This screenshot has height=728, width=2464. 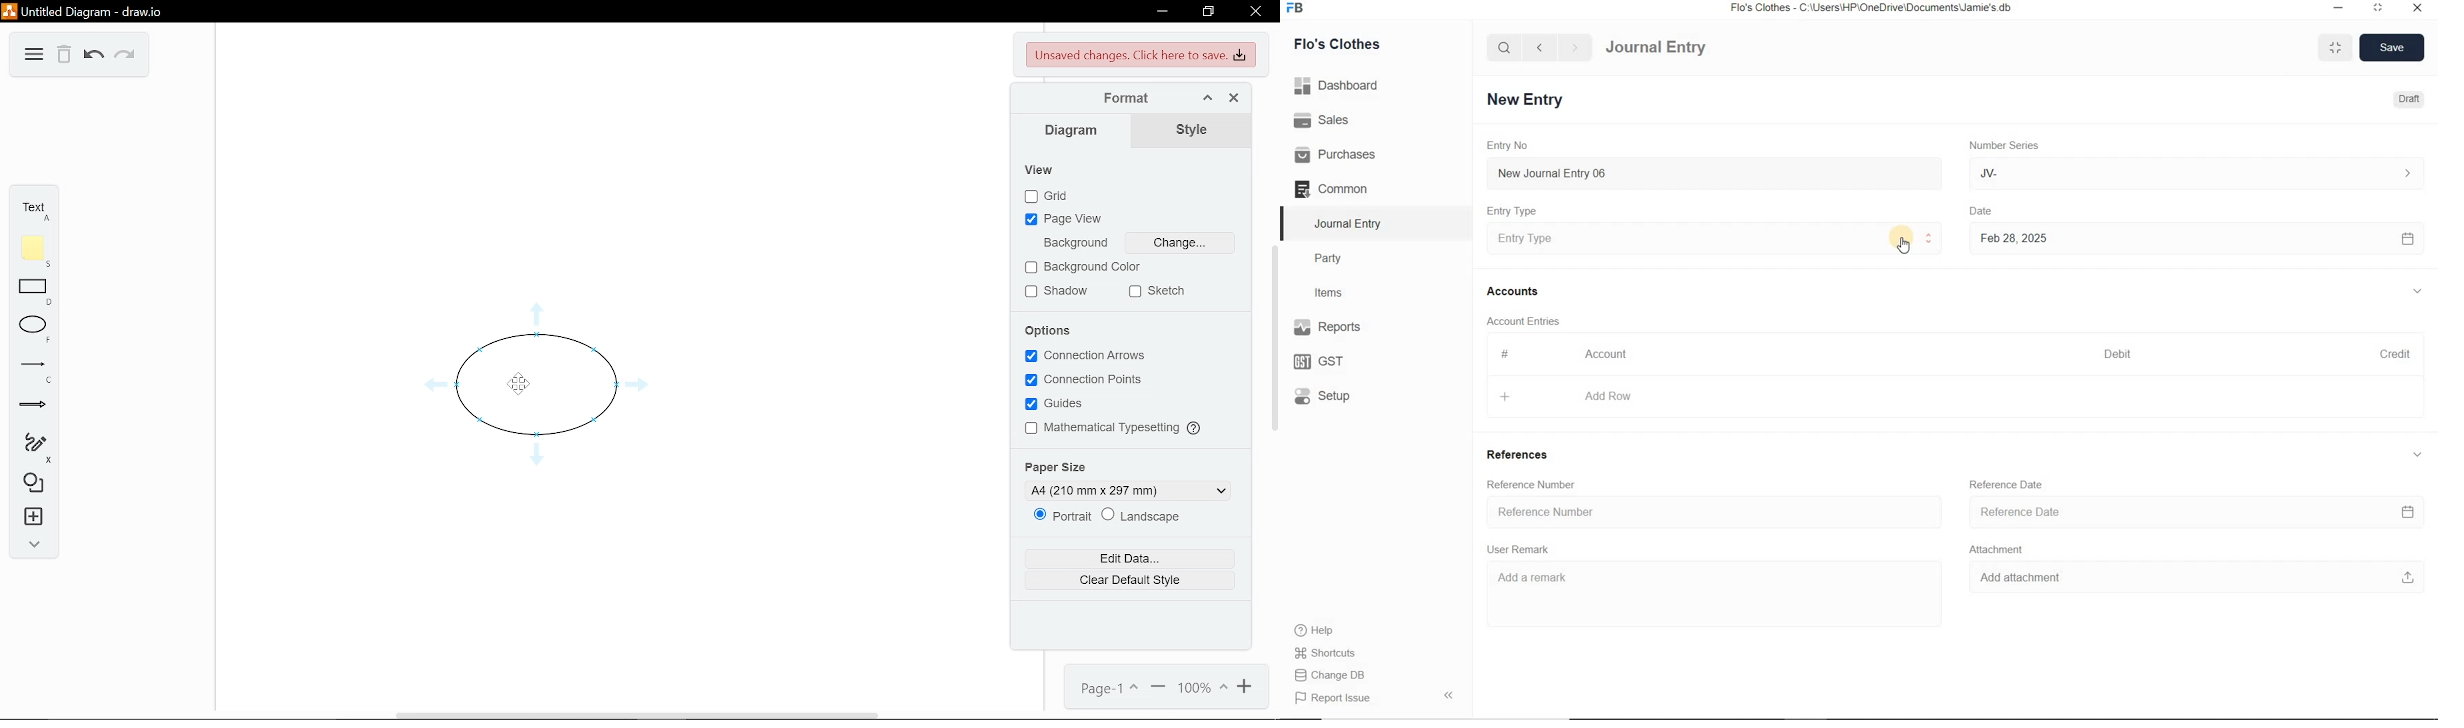 What do you see at coordinates (1341, 84) in the screenshot?
I see `Dashboard` at bounding box center [1341, 84].